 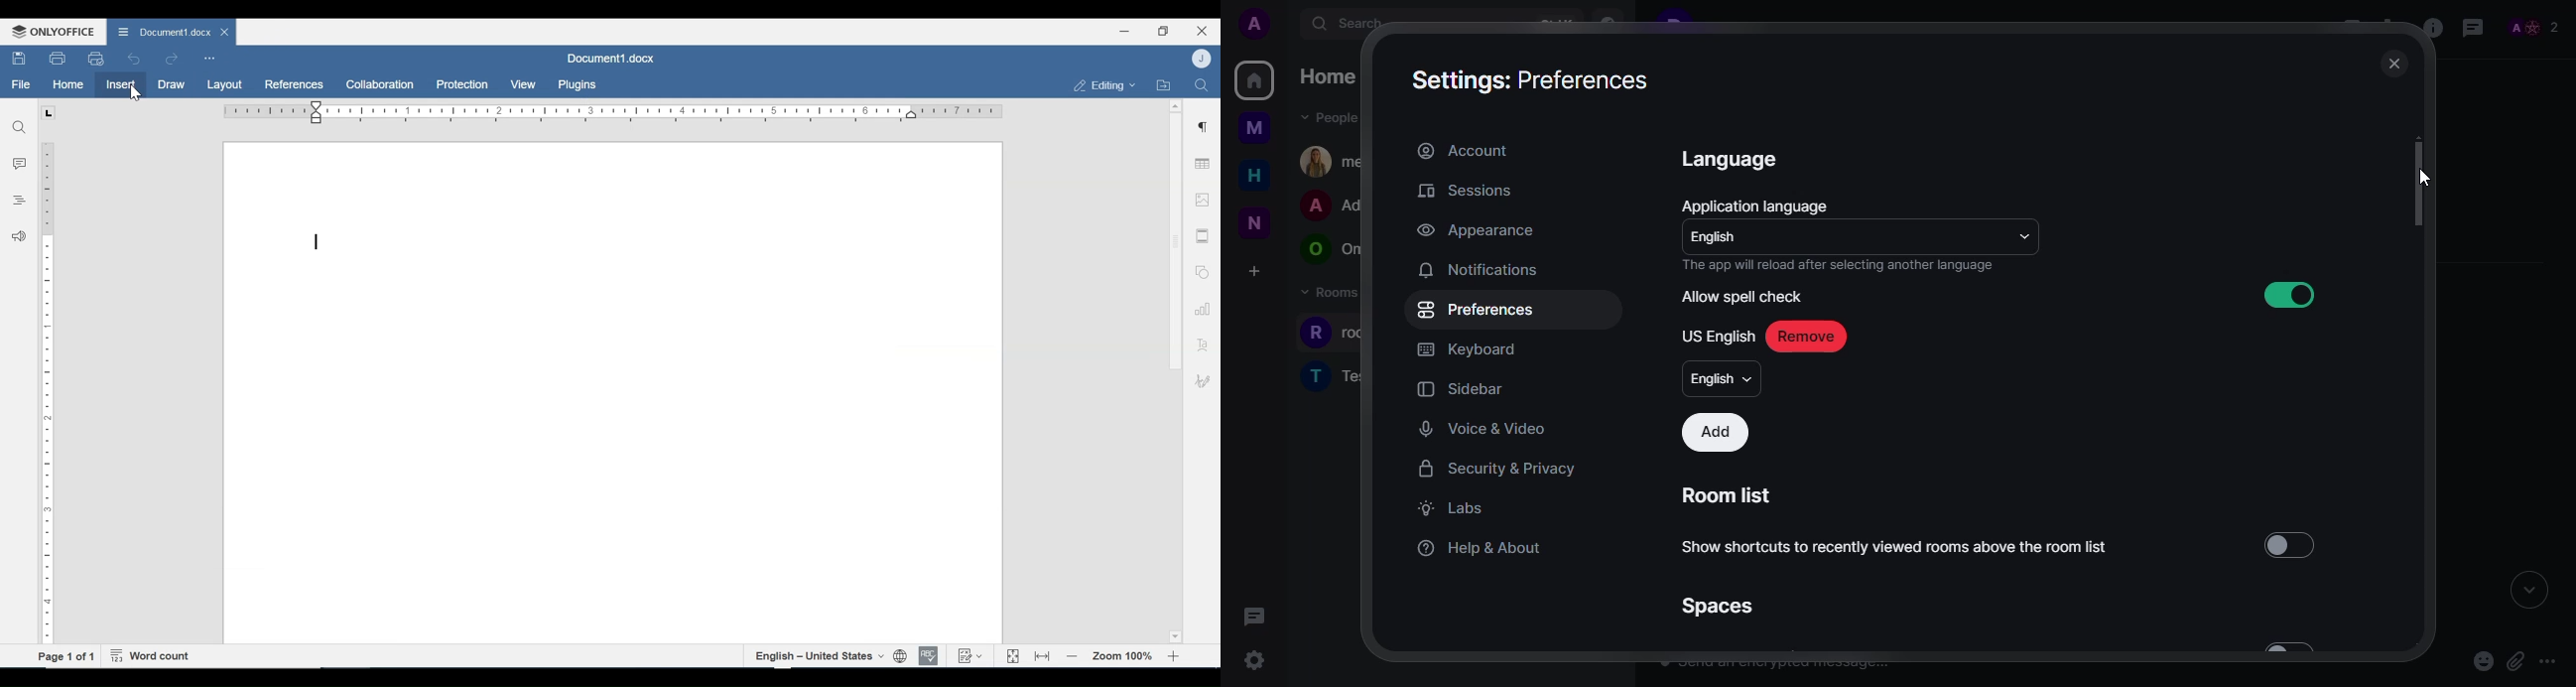 What do you see at coordinates (2473, 27) in the screenshot?
I see `threads` at bounding box center [2473, 27].